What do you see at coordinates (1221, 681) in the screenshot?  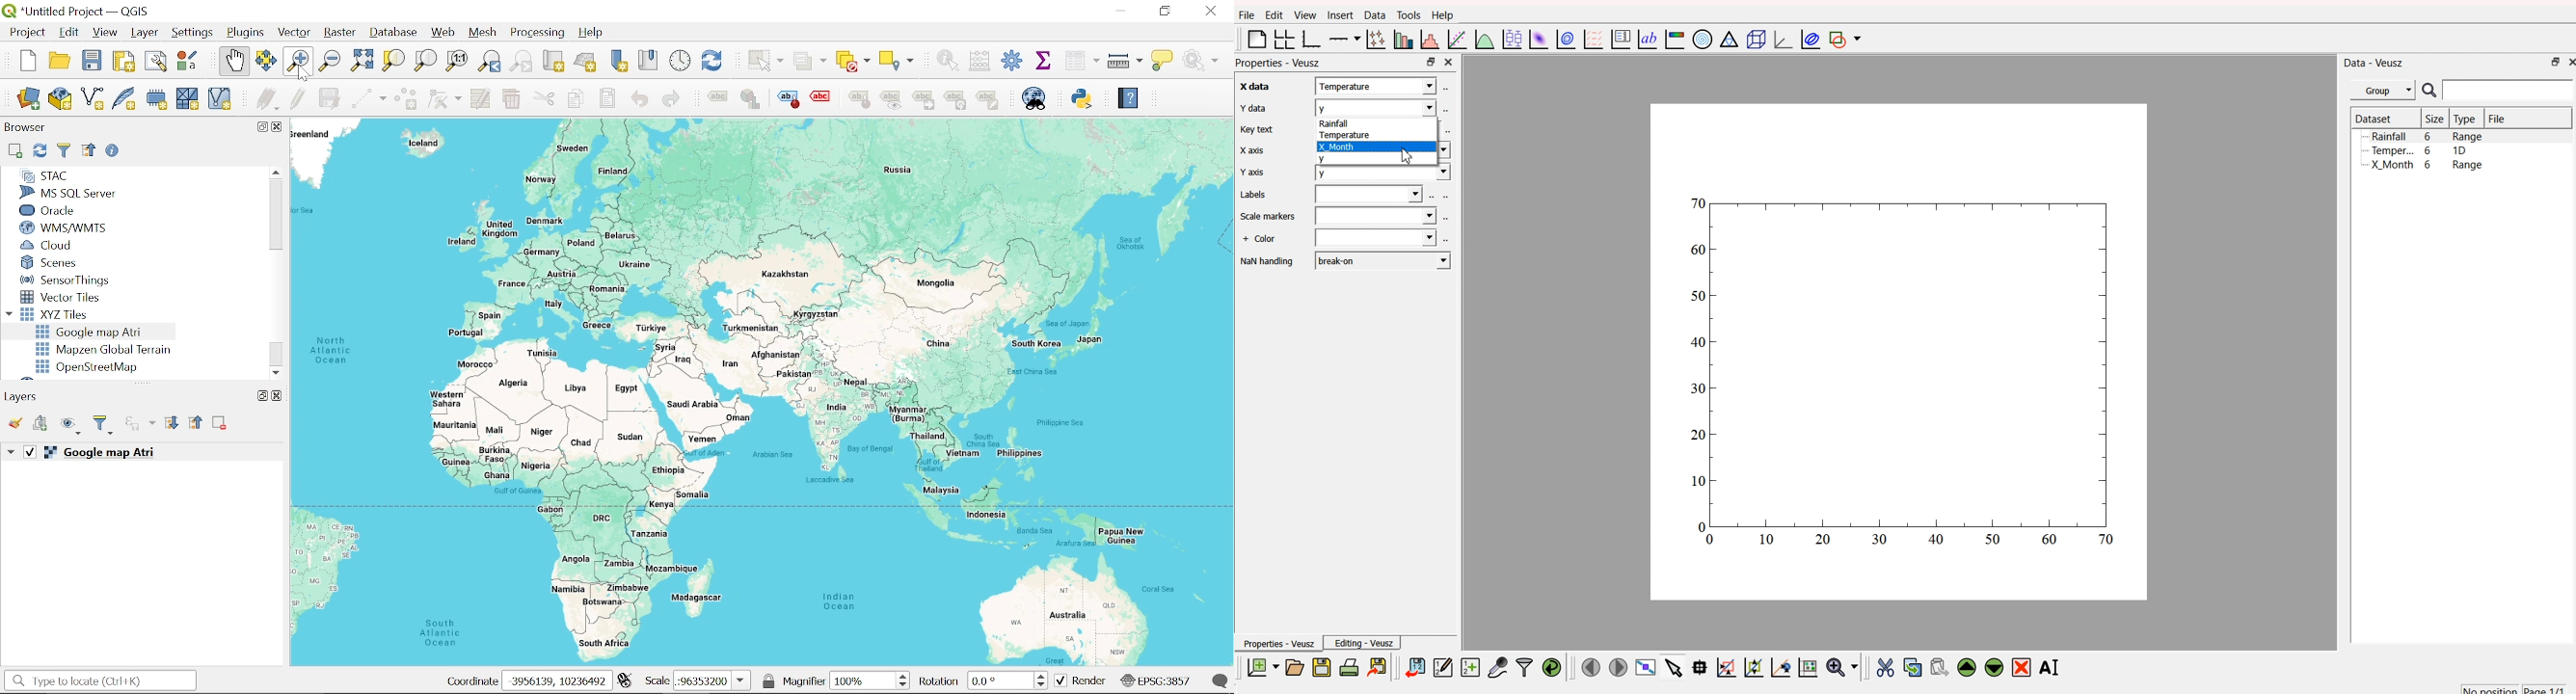 I see `Comment` at bounding box center [1221, 681].